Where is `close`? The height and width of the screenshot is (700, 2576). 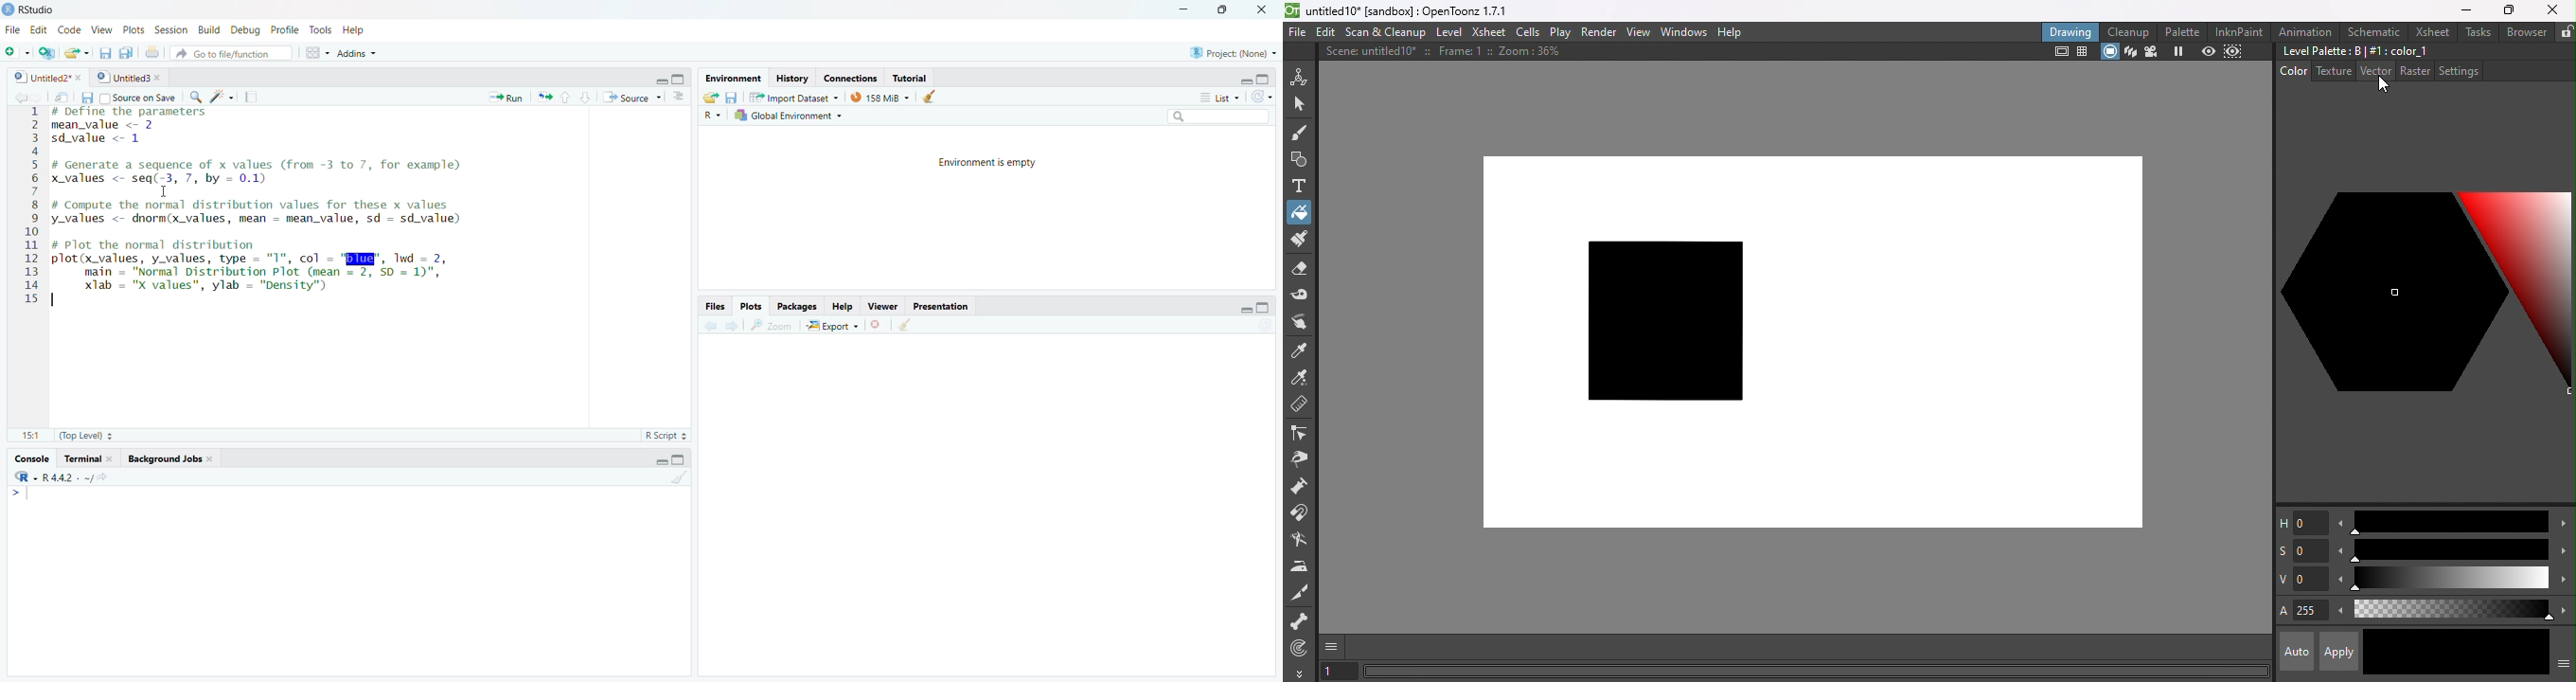 close is located at coordinates (1266, 10).